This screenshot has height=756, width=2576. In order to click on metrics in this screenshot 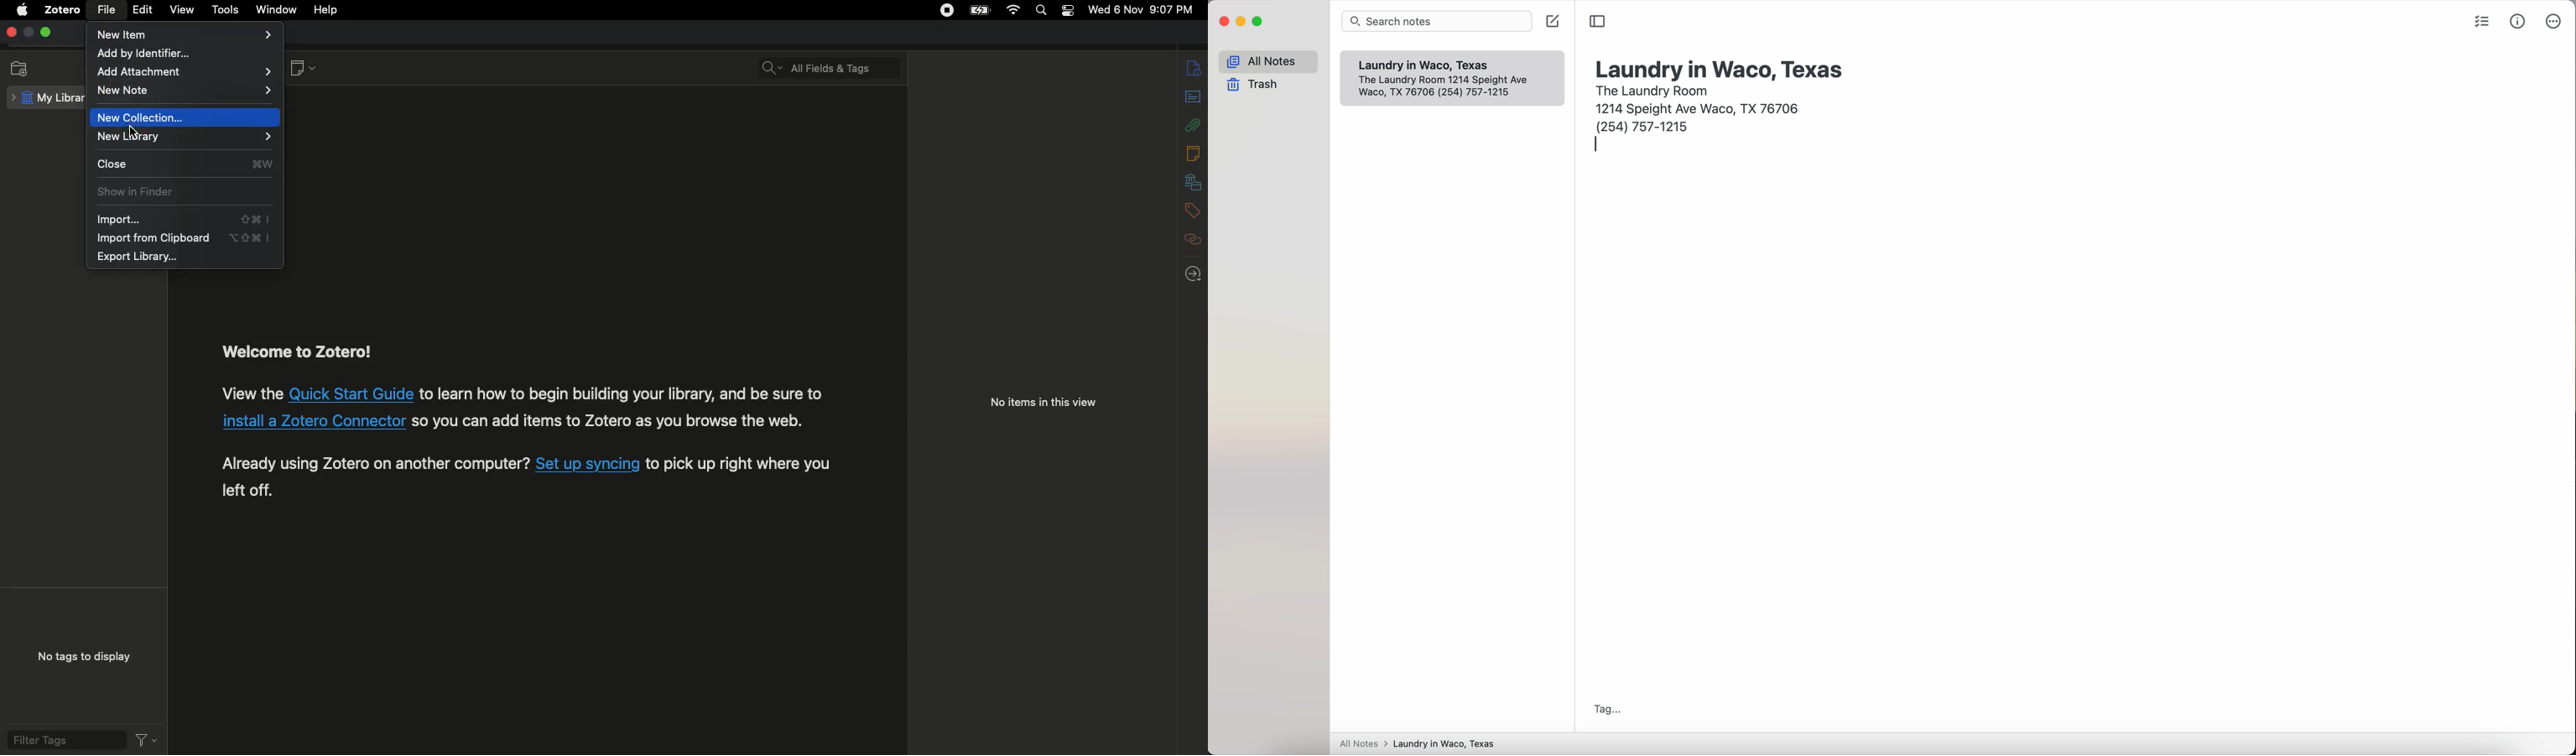, I will do `click(2519, 20)`.